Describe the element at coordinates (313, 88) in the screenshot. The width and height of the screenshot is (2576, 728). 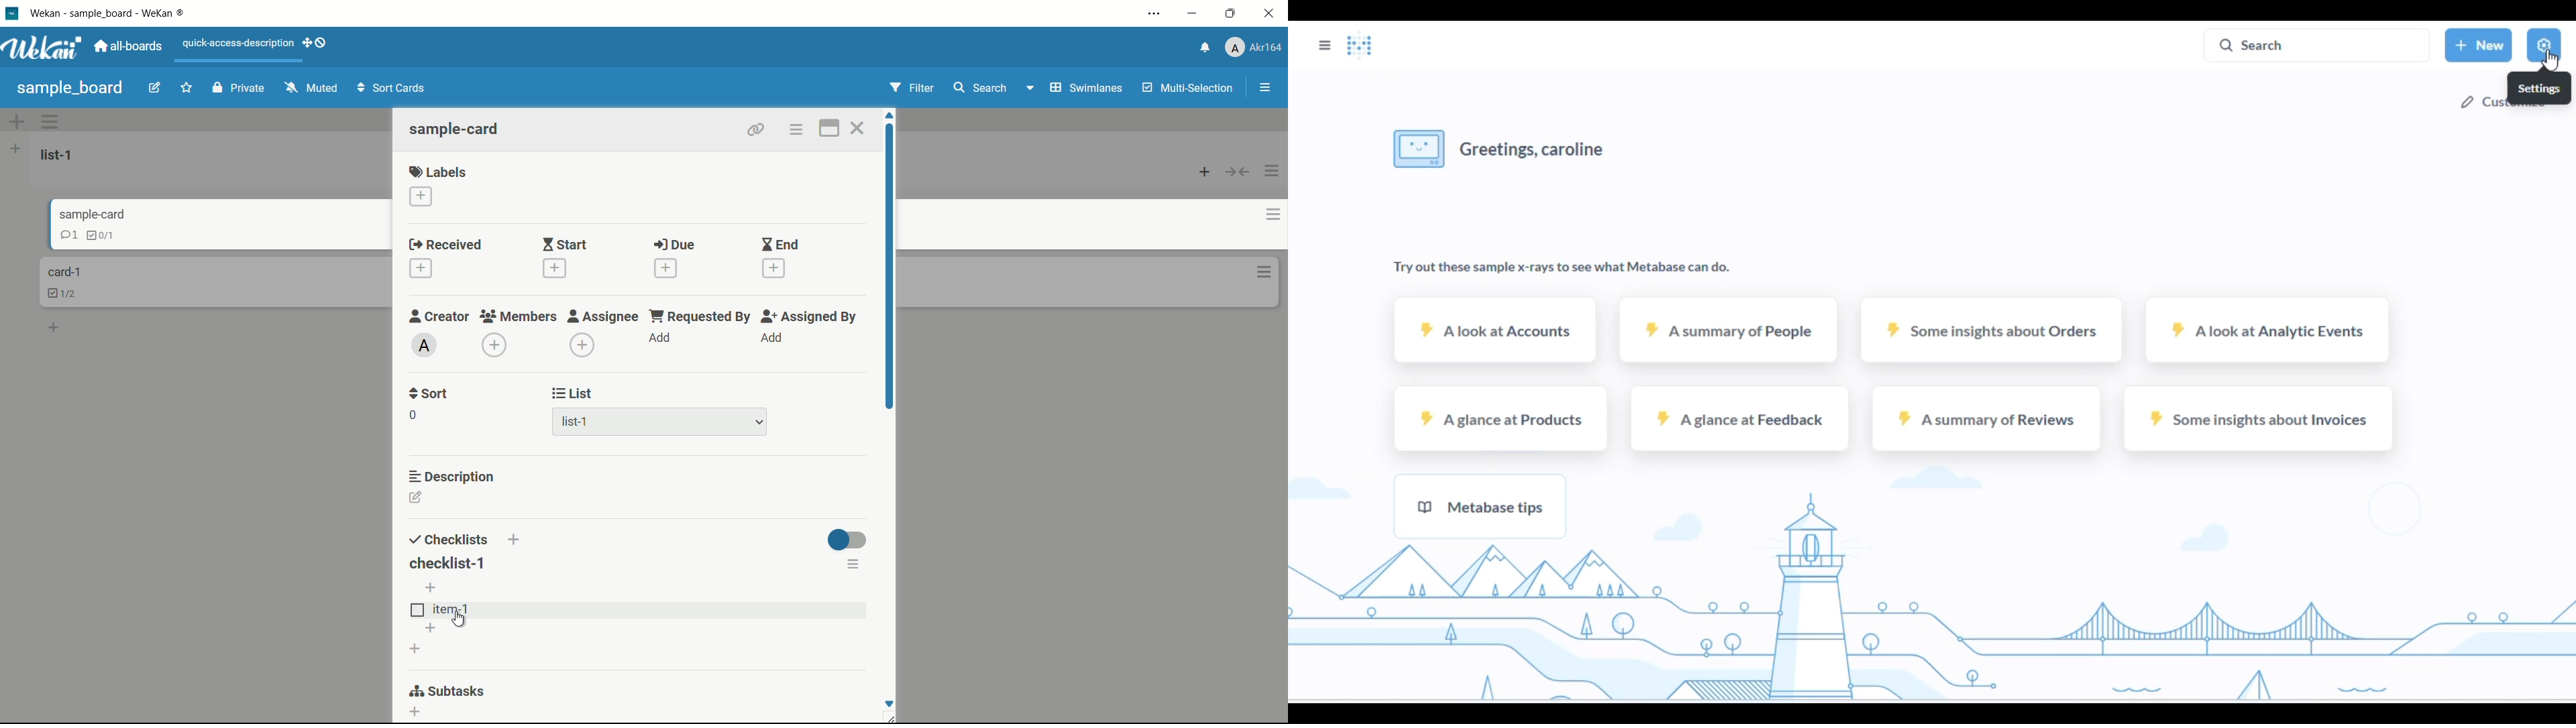
I see `muted` at that location.